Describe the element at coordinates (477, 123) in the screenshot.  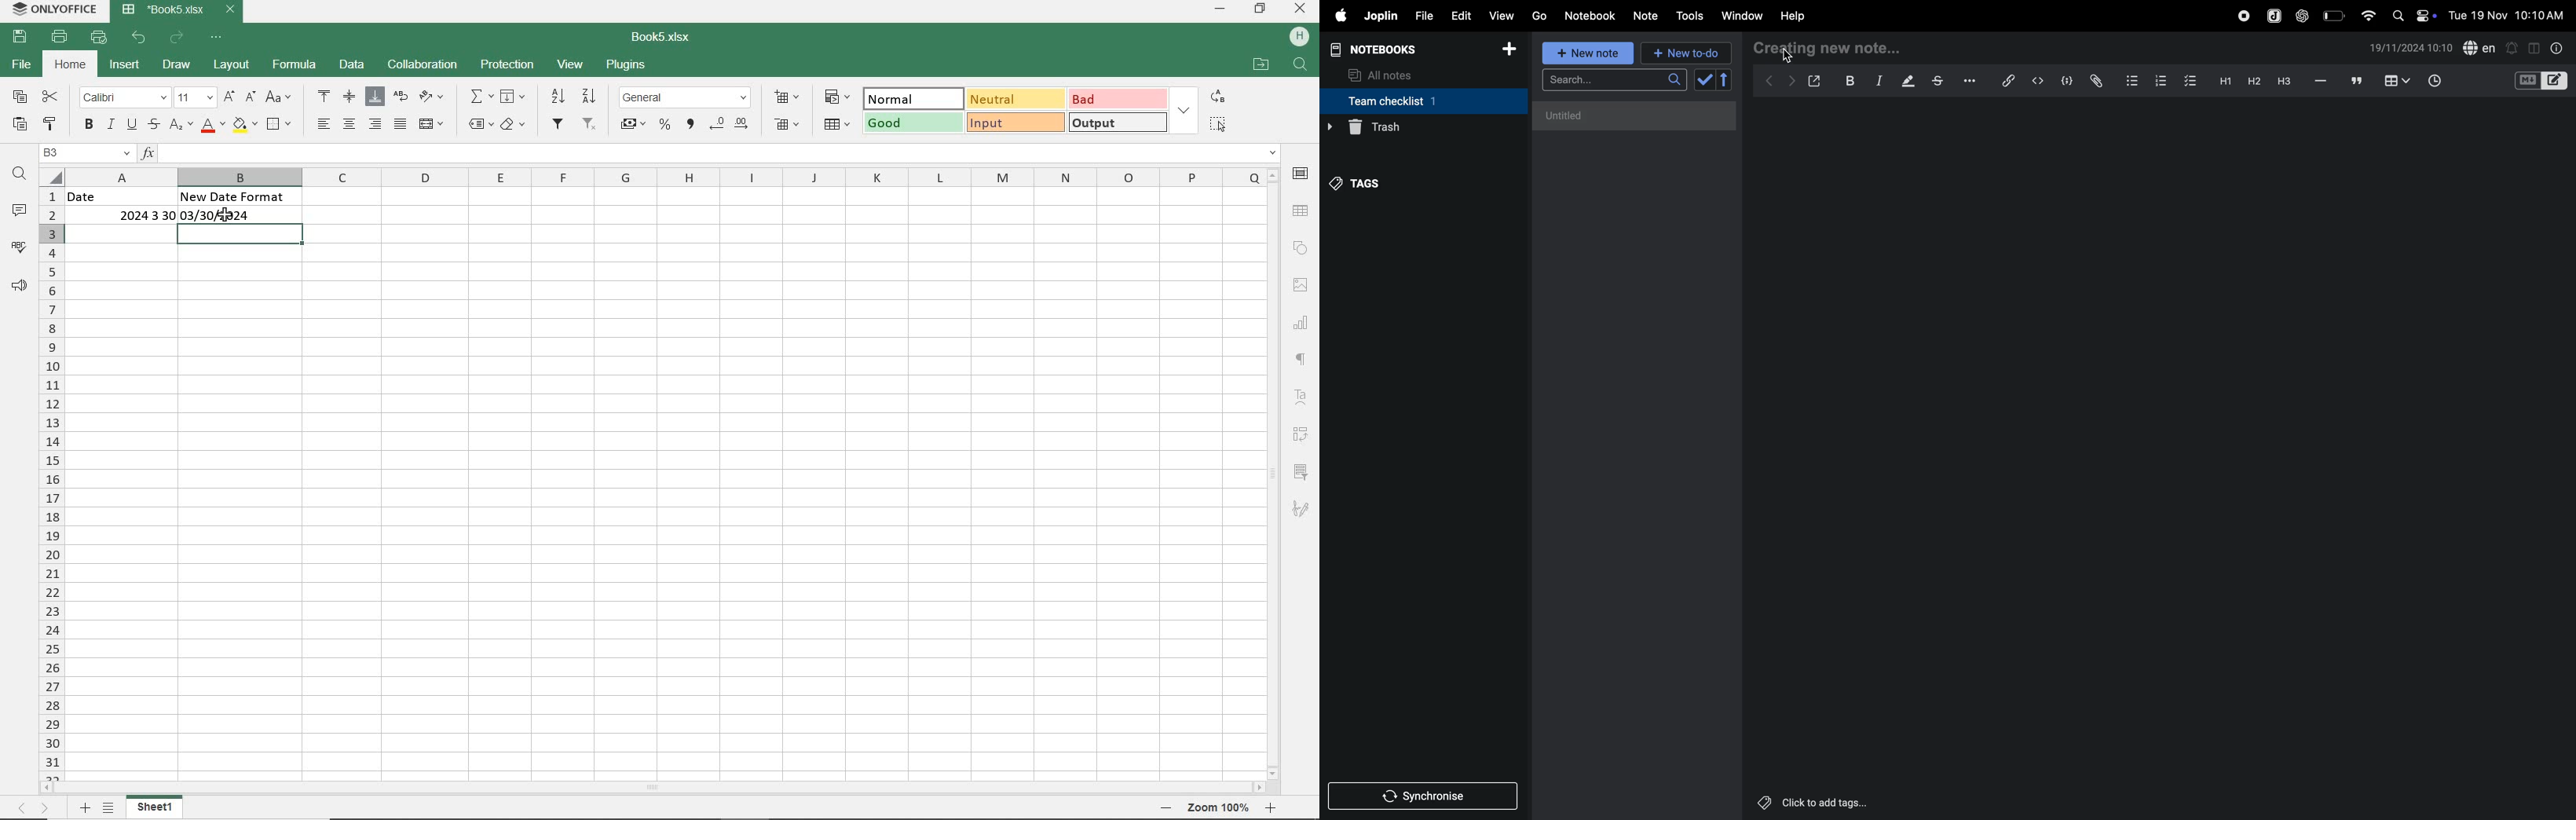
I see `NAMED RANGES` at that location.